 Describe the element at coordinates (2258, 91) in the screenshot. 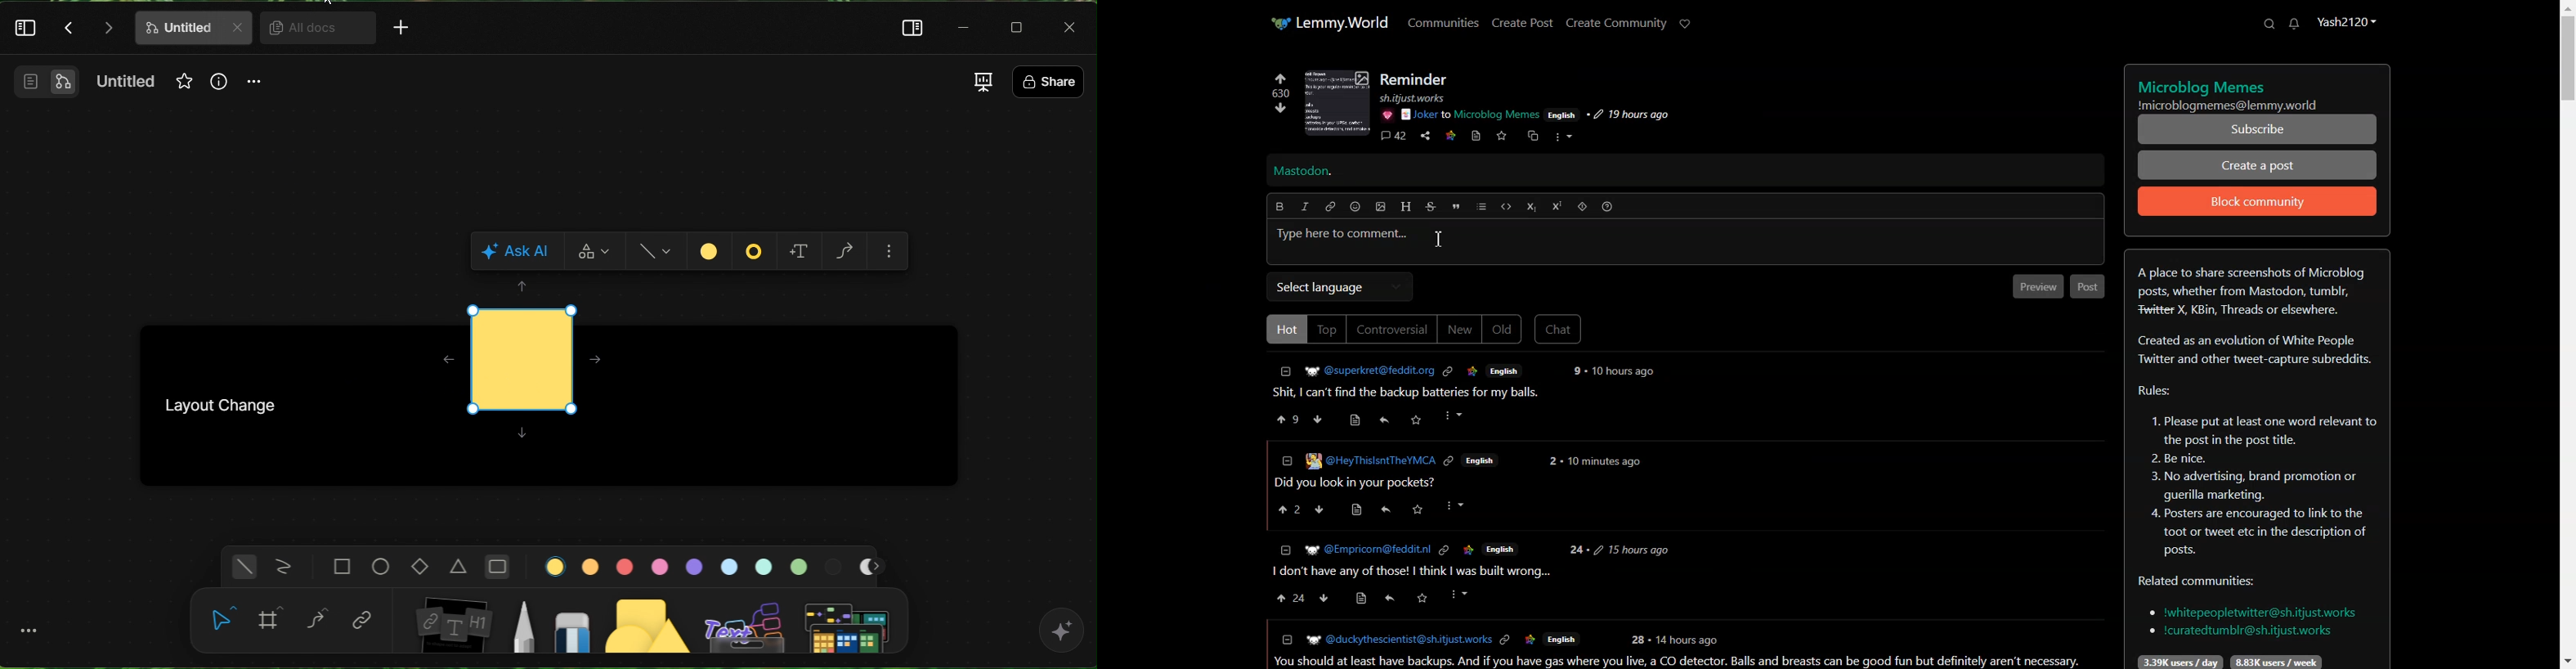

I see `Text` at that location.